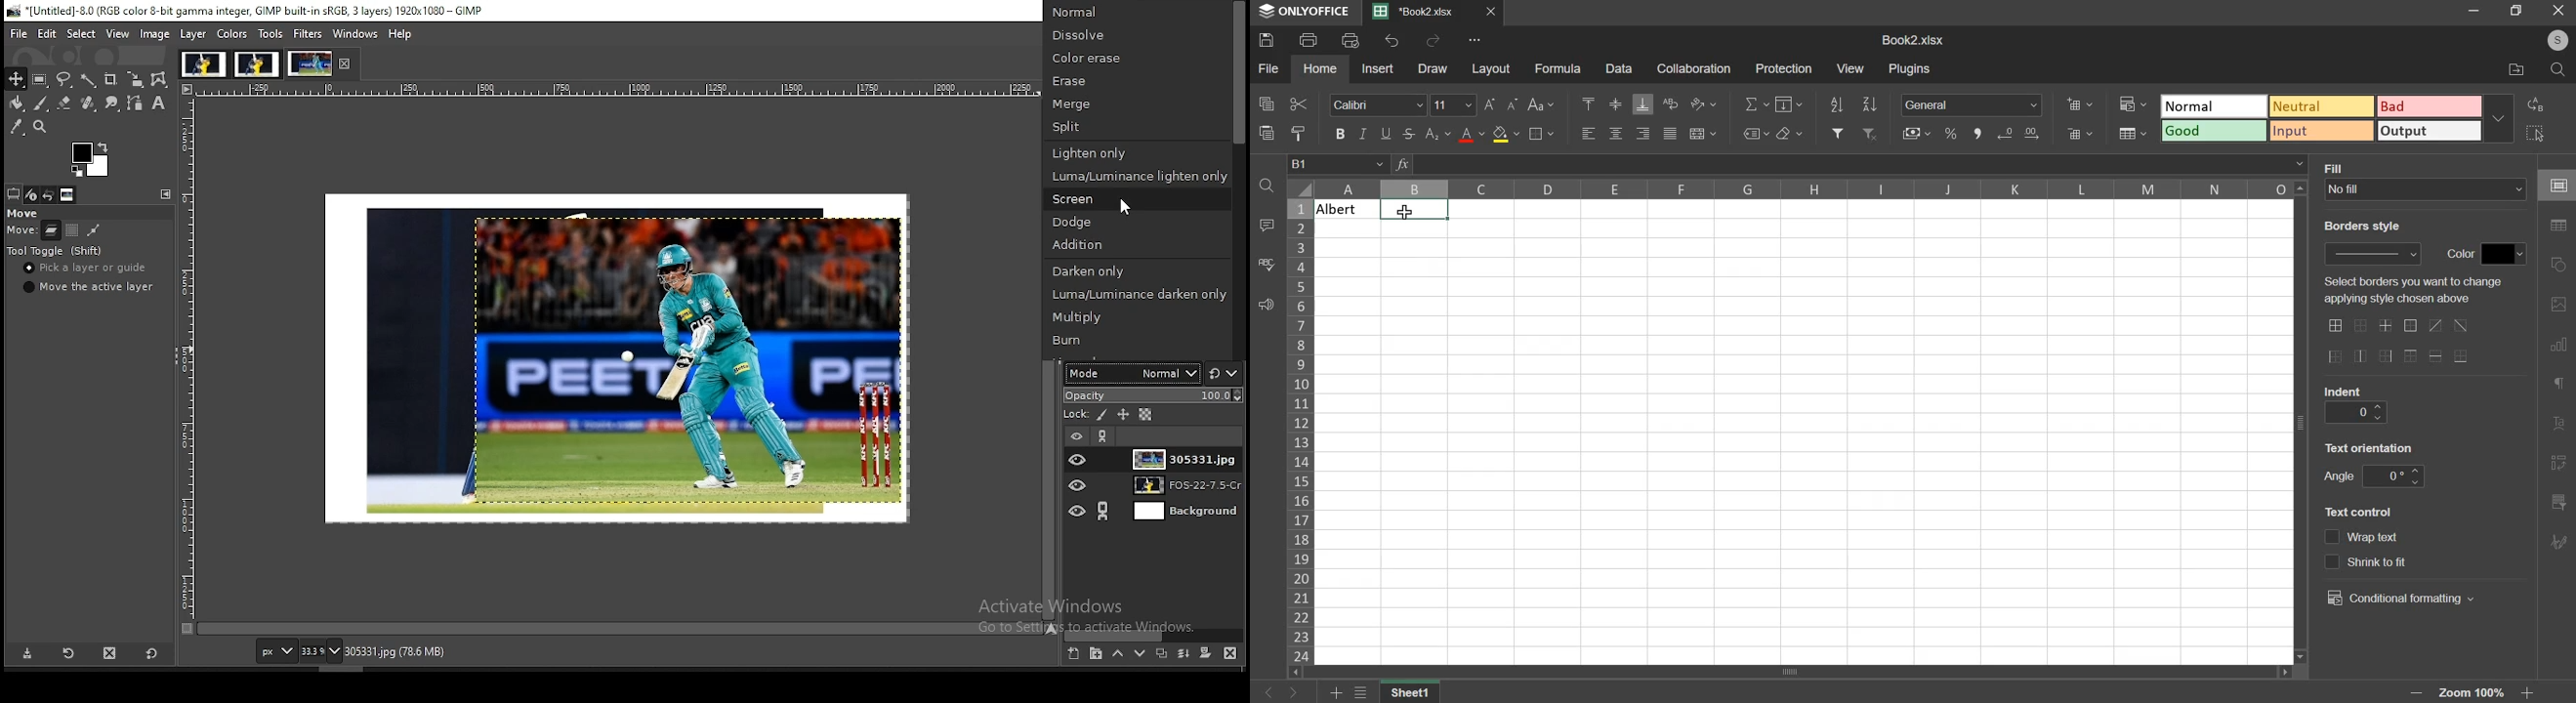  Describe the element at coordinates (2477, 692) in the screenshot. I see `zoom` at that location.